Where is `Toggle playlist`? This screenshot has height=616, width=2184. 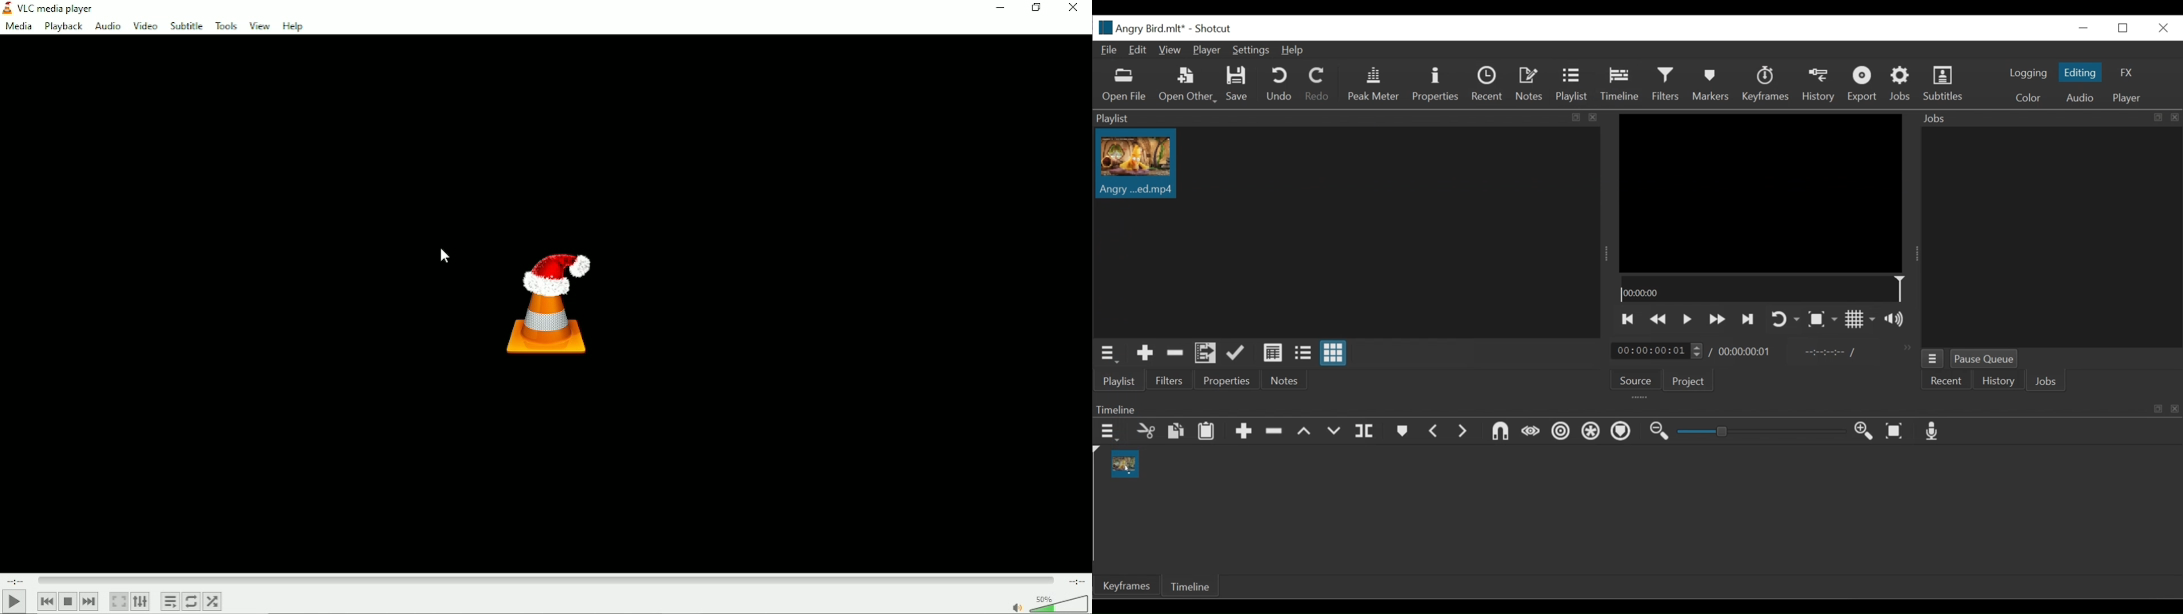
Toggle playlist is located at coordinates (169, 601).